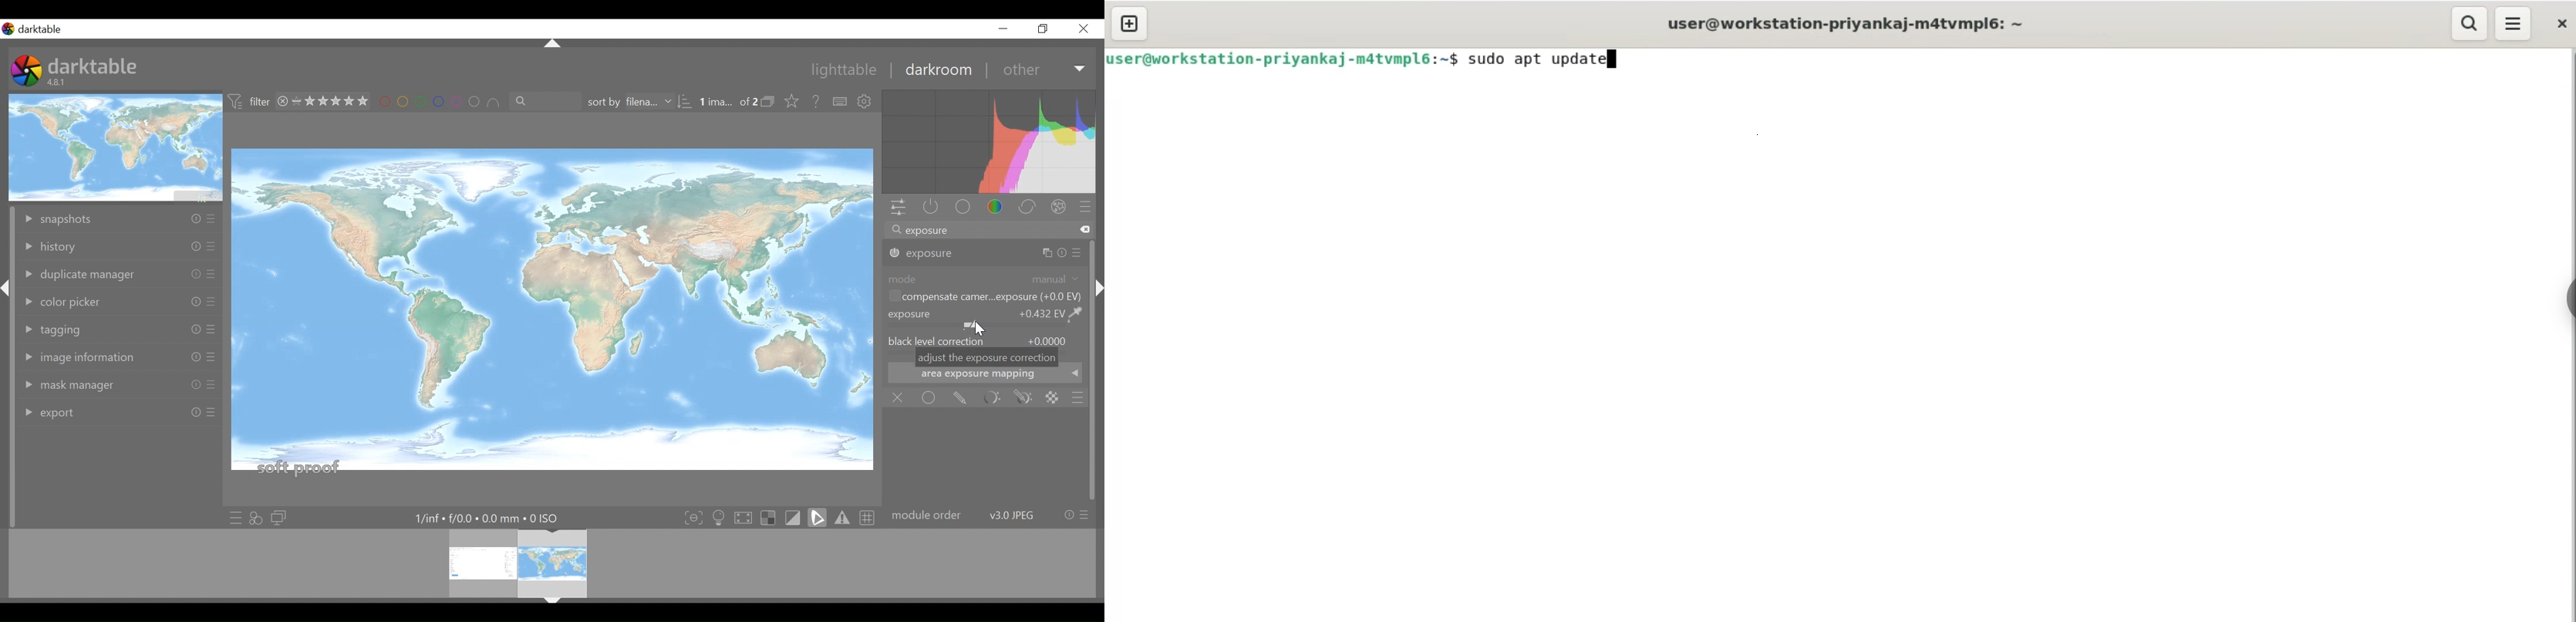 The width and height of the screenshot is (2576, 644). What do you see at coordinates (988, 231) in the screenshot?
I see `search module by name or  tag` at bounding box center [988, 231].